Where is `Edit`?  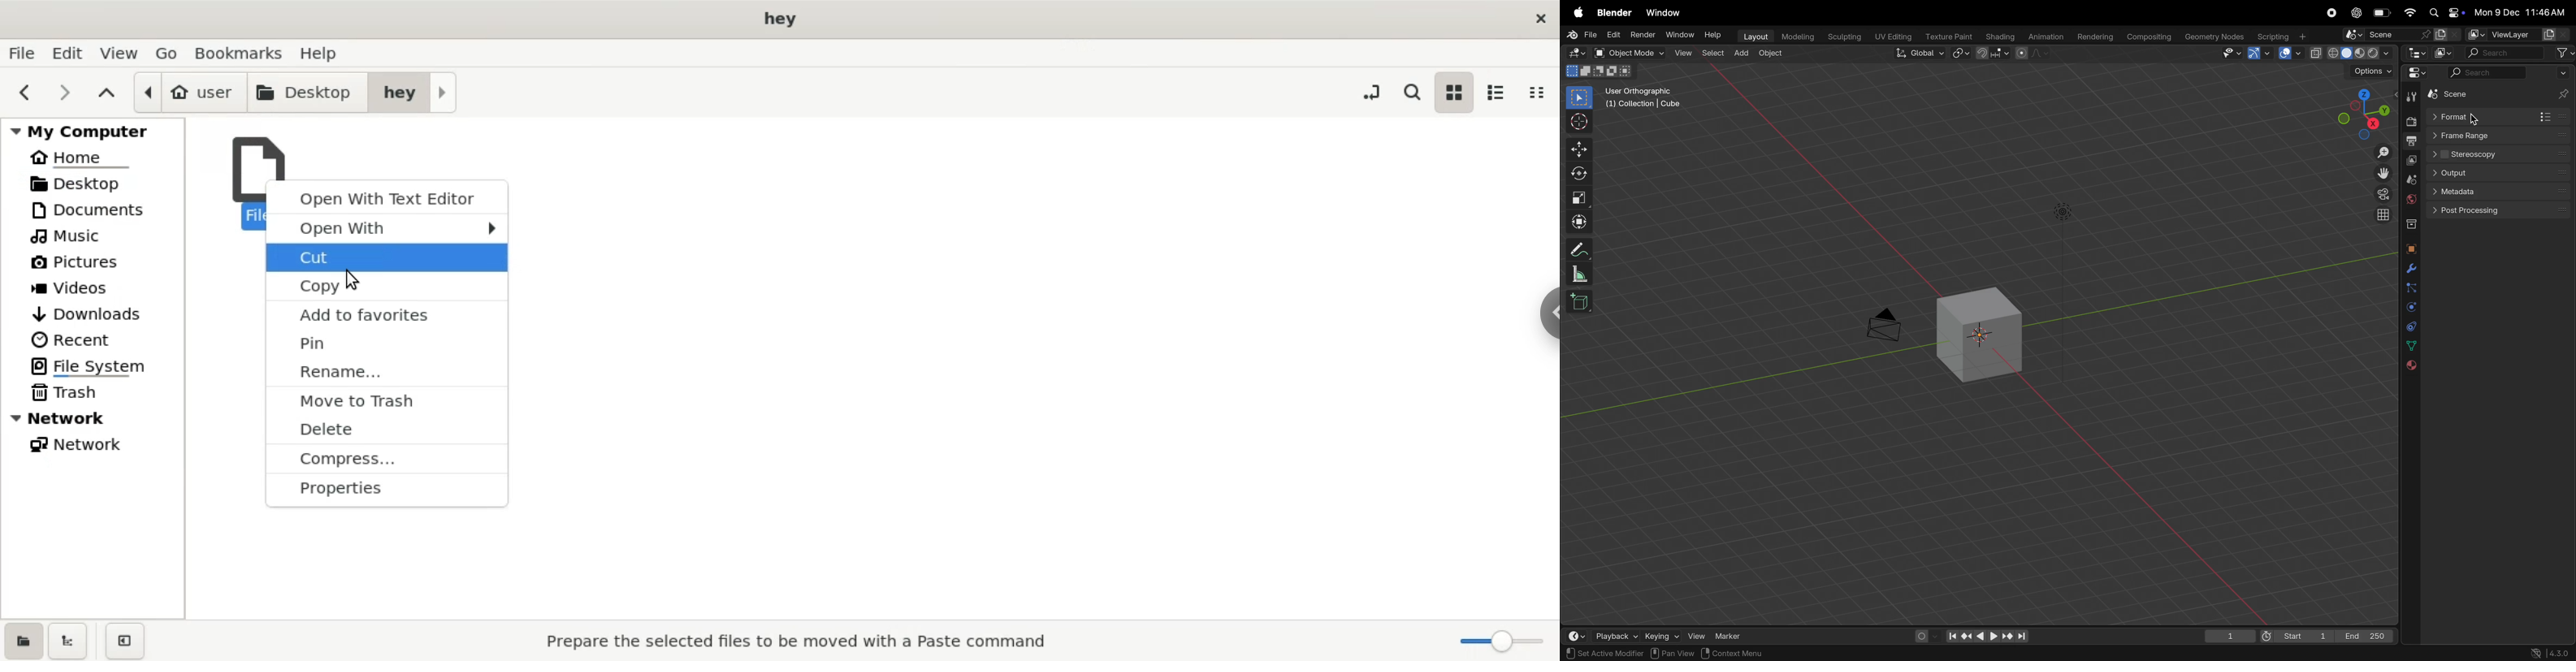
Edit is located at coordinates (1615, 34).